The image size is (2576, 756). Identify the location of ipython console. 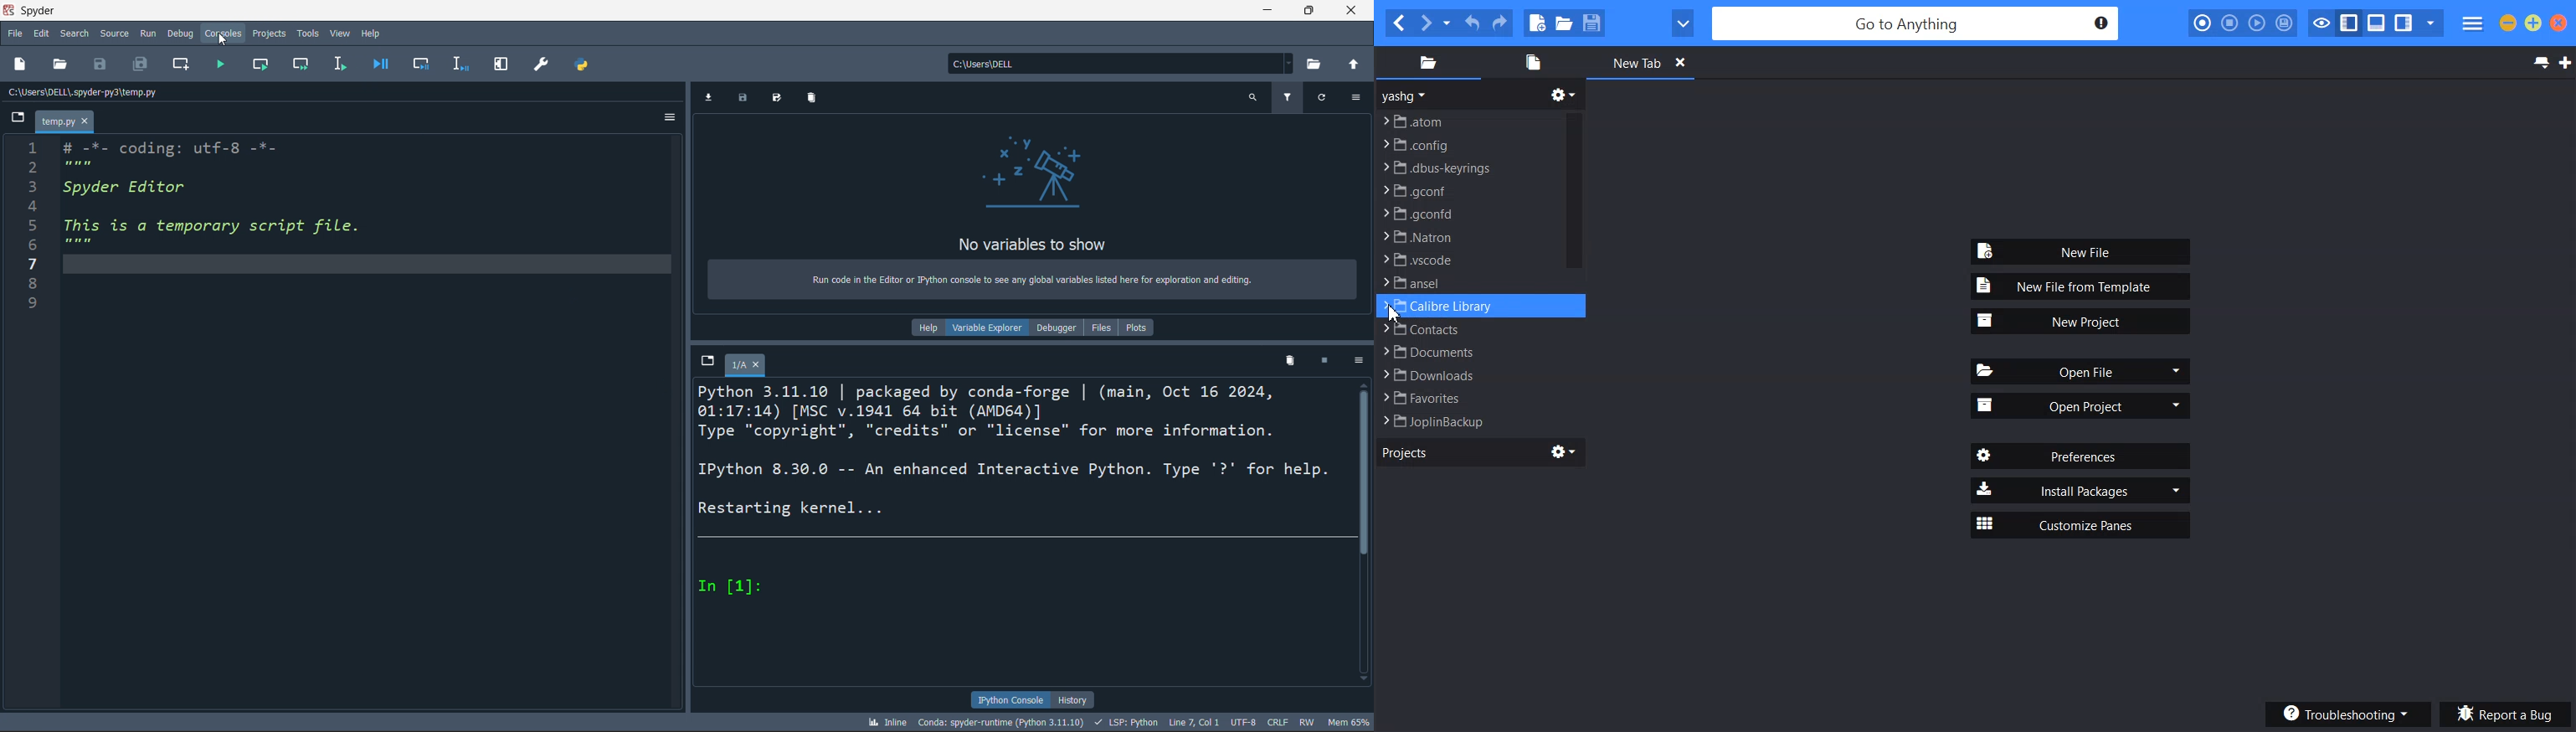
(1007, 698).